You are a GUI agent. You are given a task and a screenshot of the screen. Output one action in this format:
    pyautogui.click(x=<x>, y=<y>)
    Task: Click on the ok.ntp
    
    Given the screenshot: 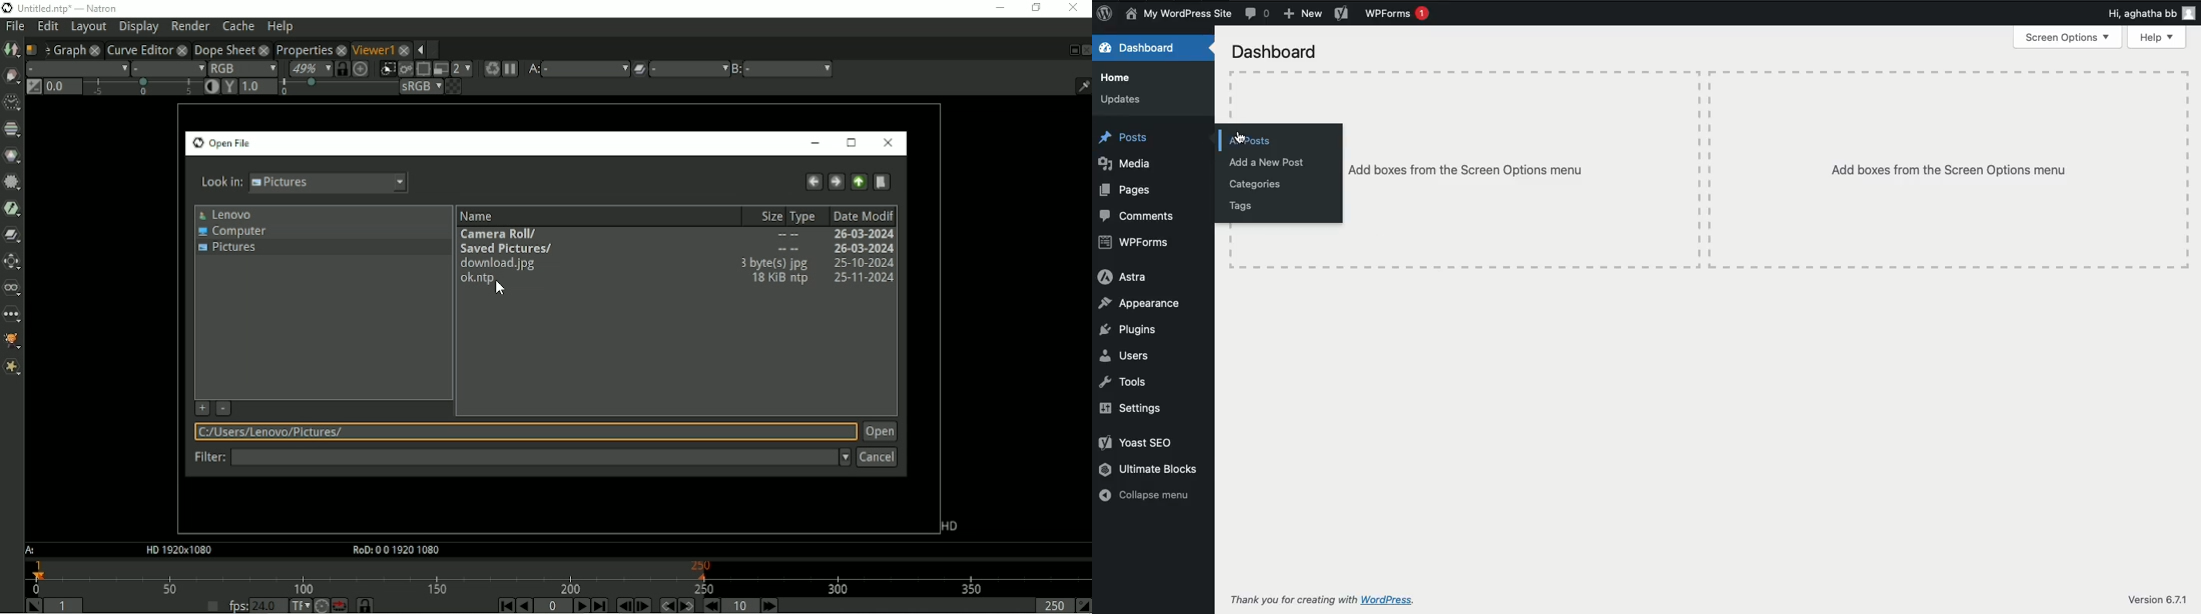 What is the action you would take?
    pyautogui.click(x=676, y=281)
    